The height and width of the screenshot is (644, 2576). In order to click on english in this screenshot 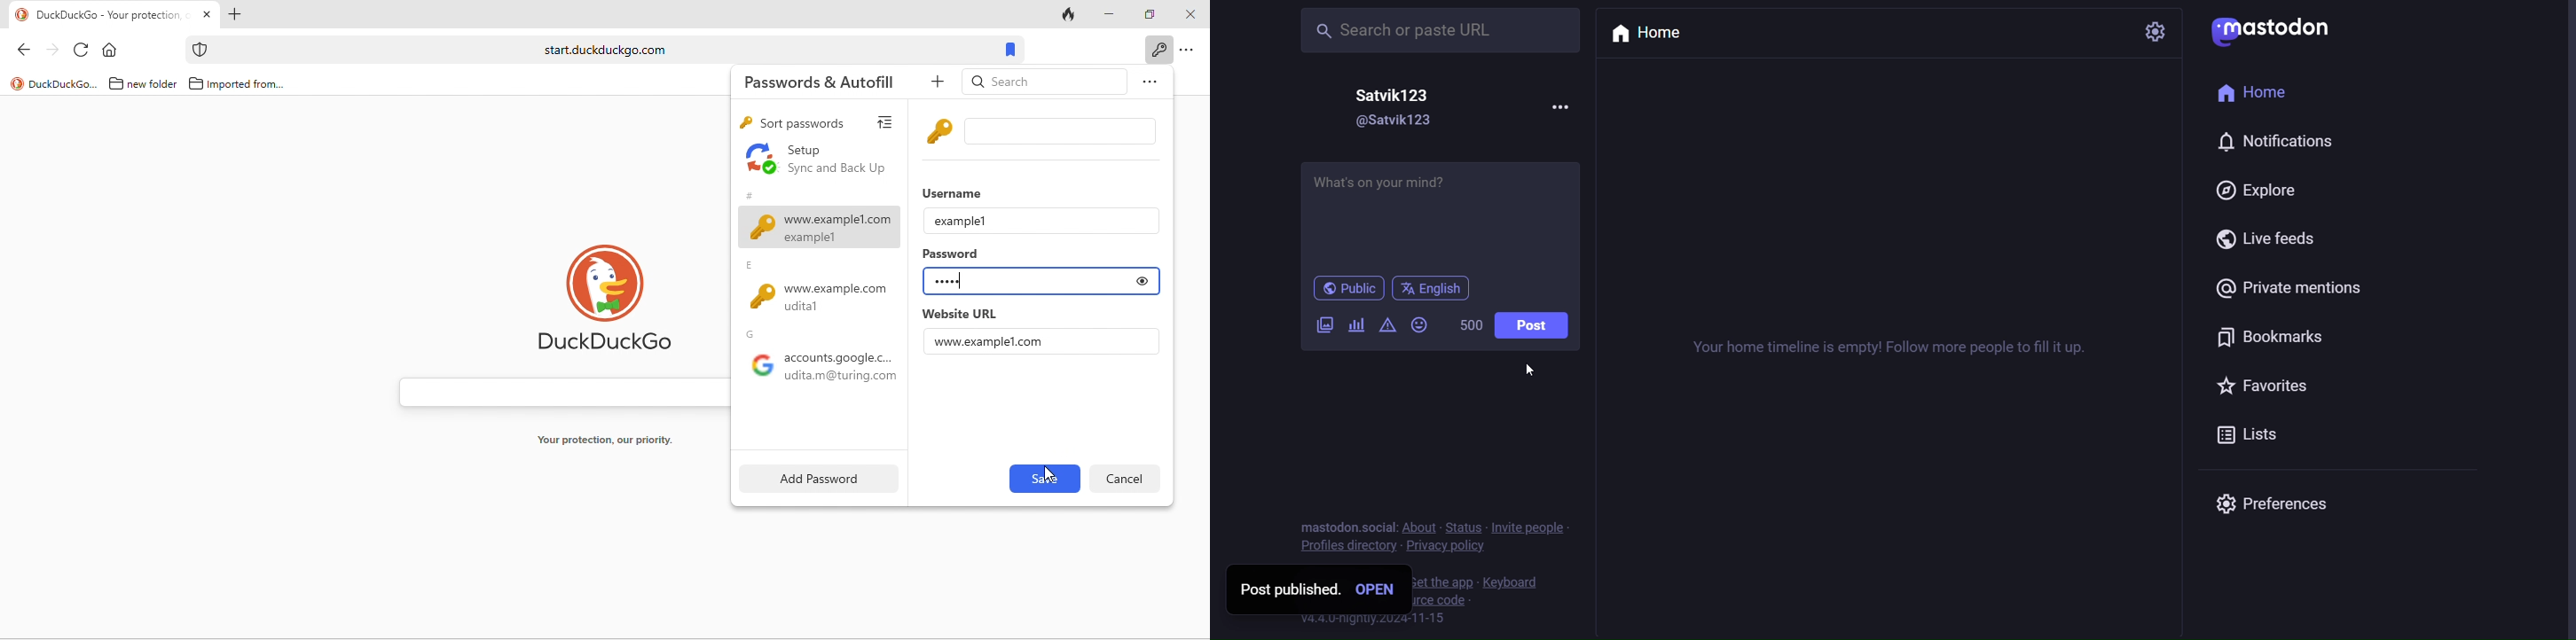, I will do `click(1430, 289)`.